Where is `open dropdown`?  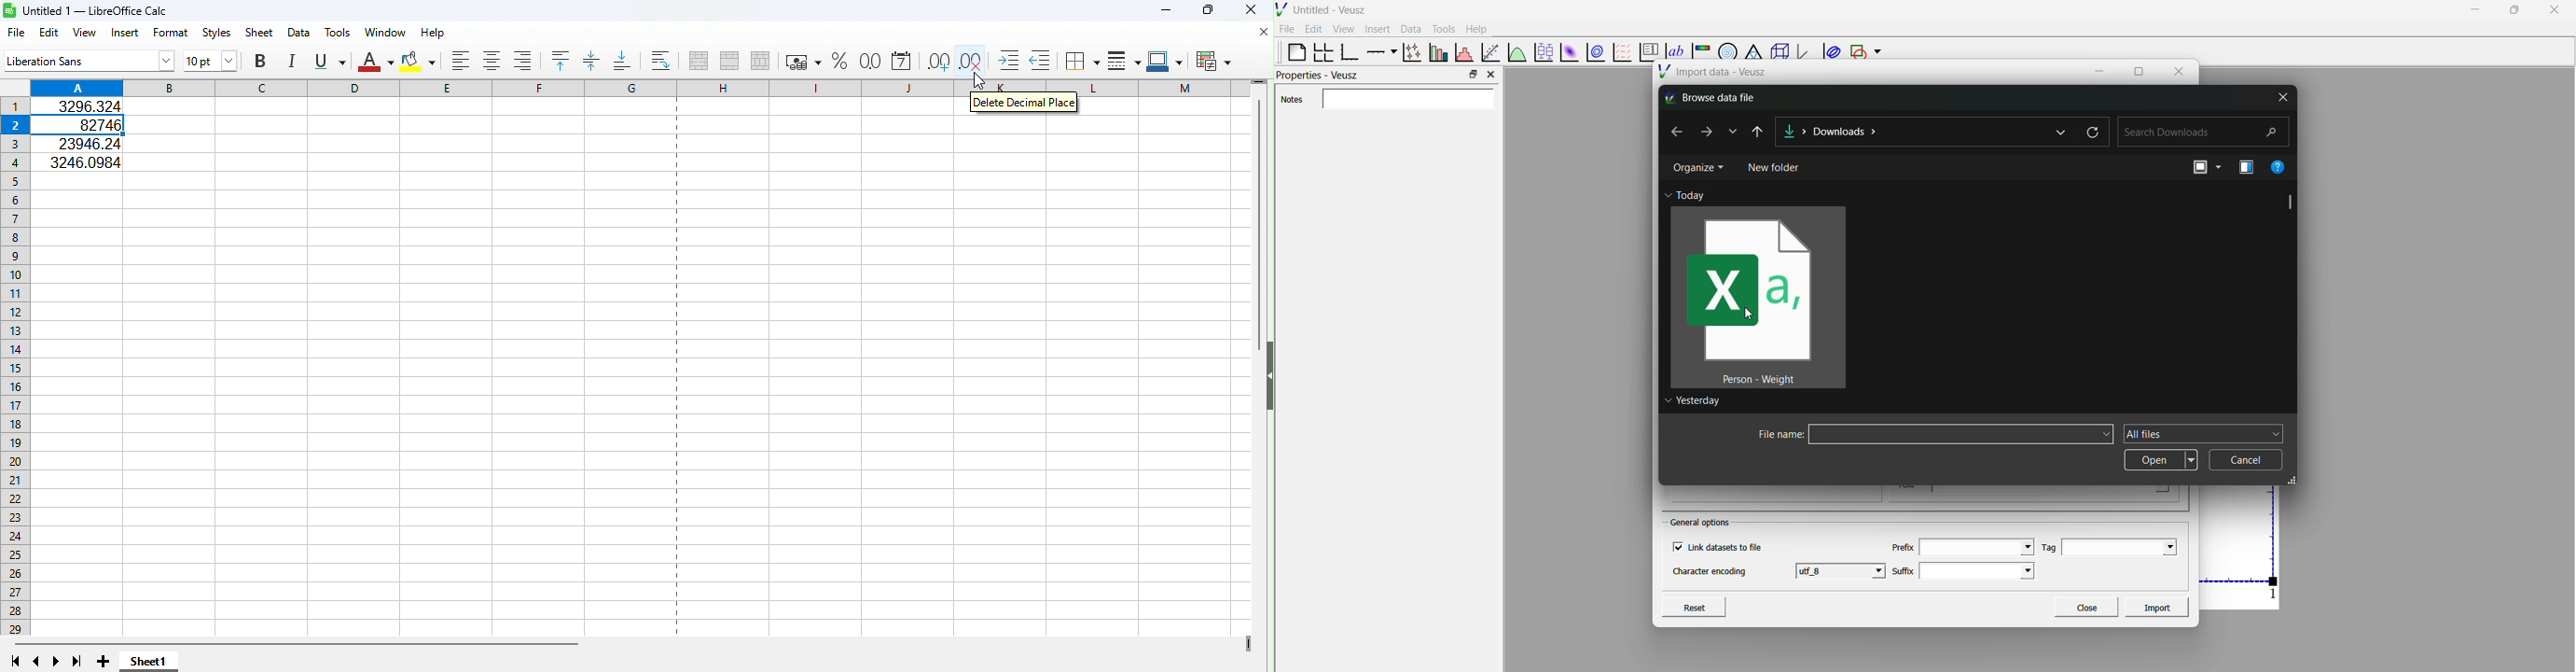 open dropdown is located at coordinates (2160, 458).